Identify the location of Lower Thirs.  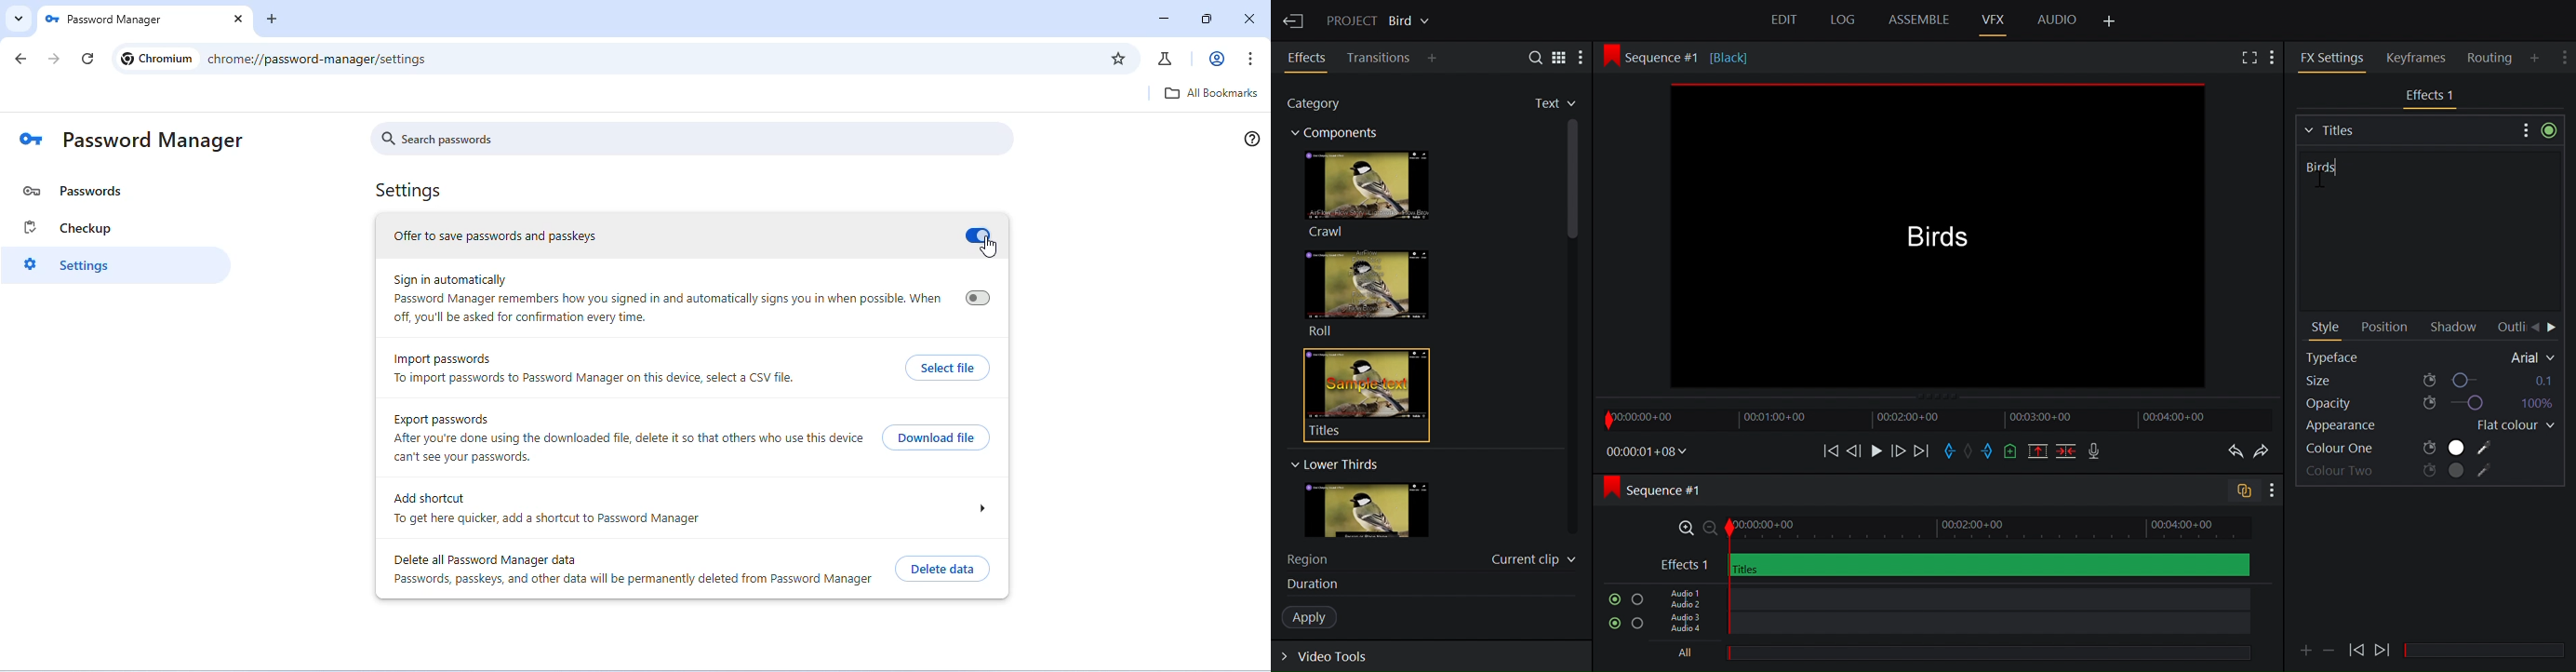
(1333, 464).